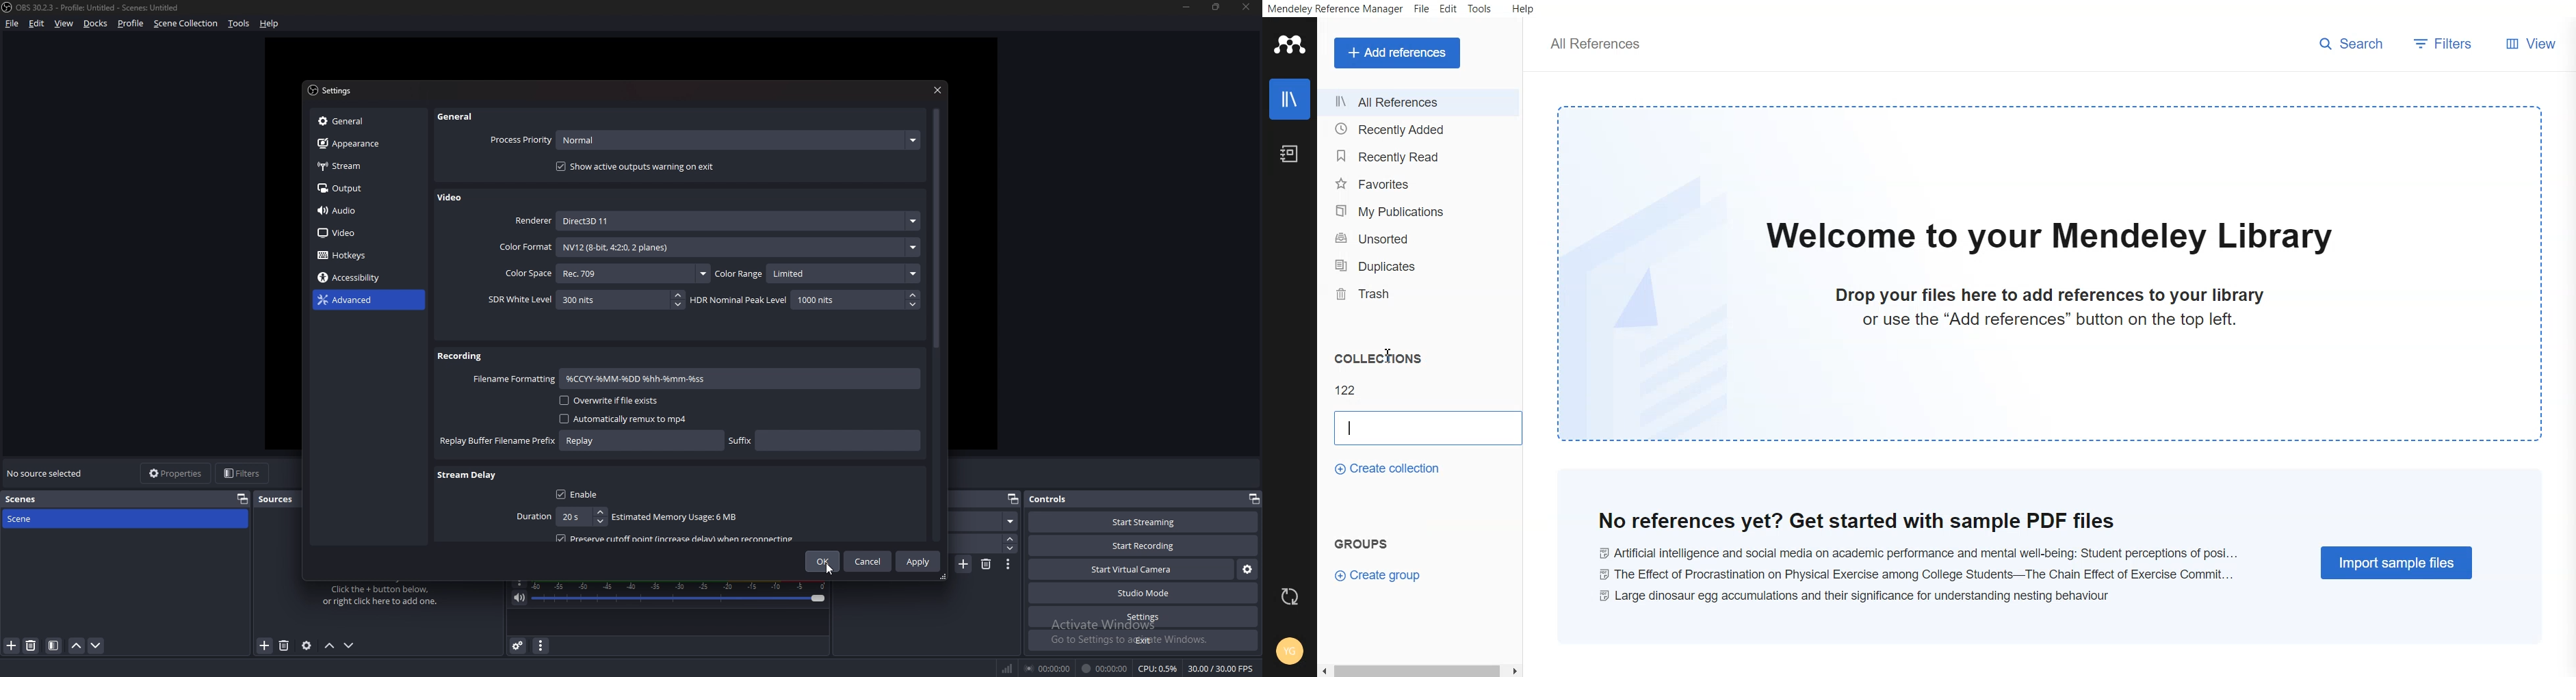 Image resolution: width=2576 pixels, height=700 pixels. I want to click on remove source, so click(284, 645).